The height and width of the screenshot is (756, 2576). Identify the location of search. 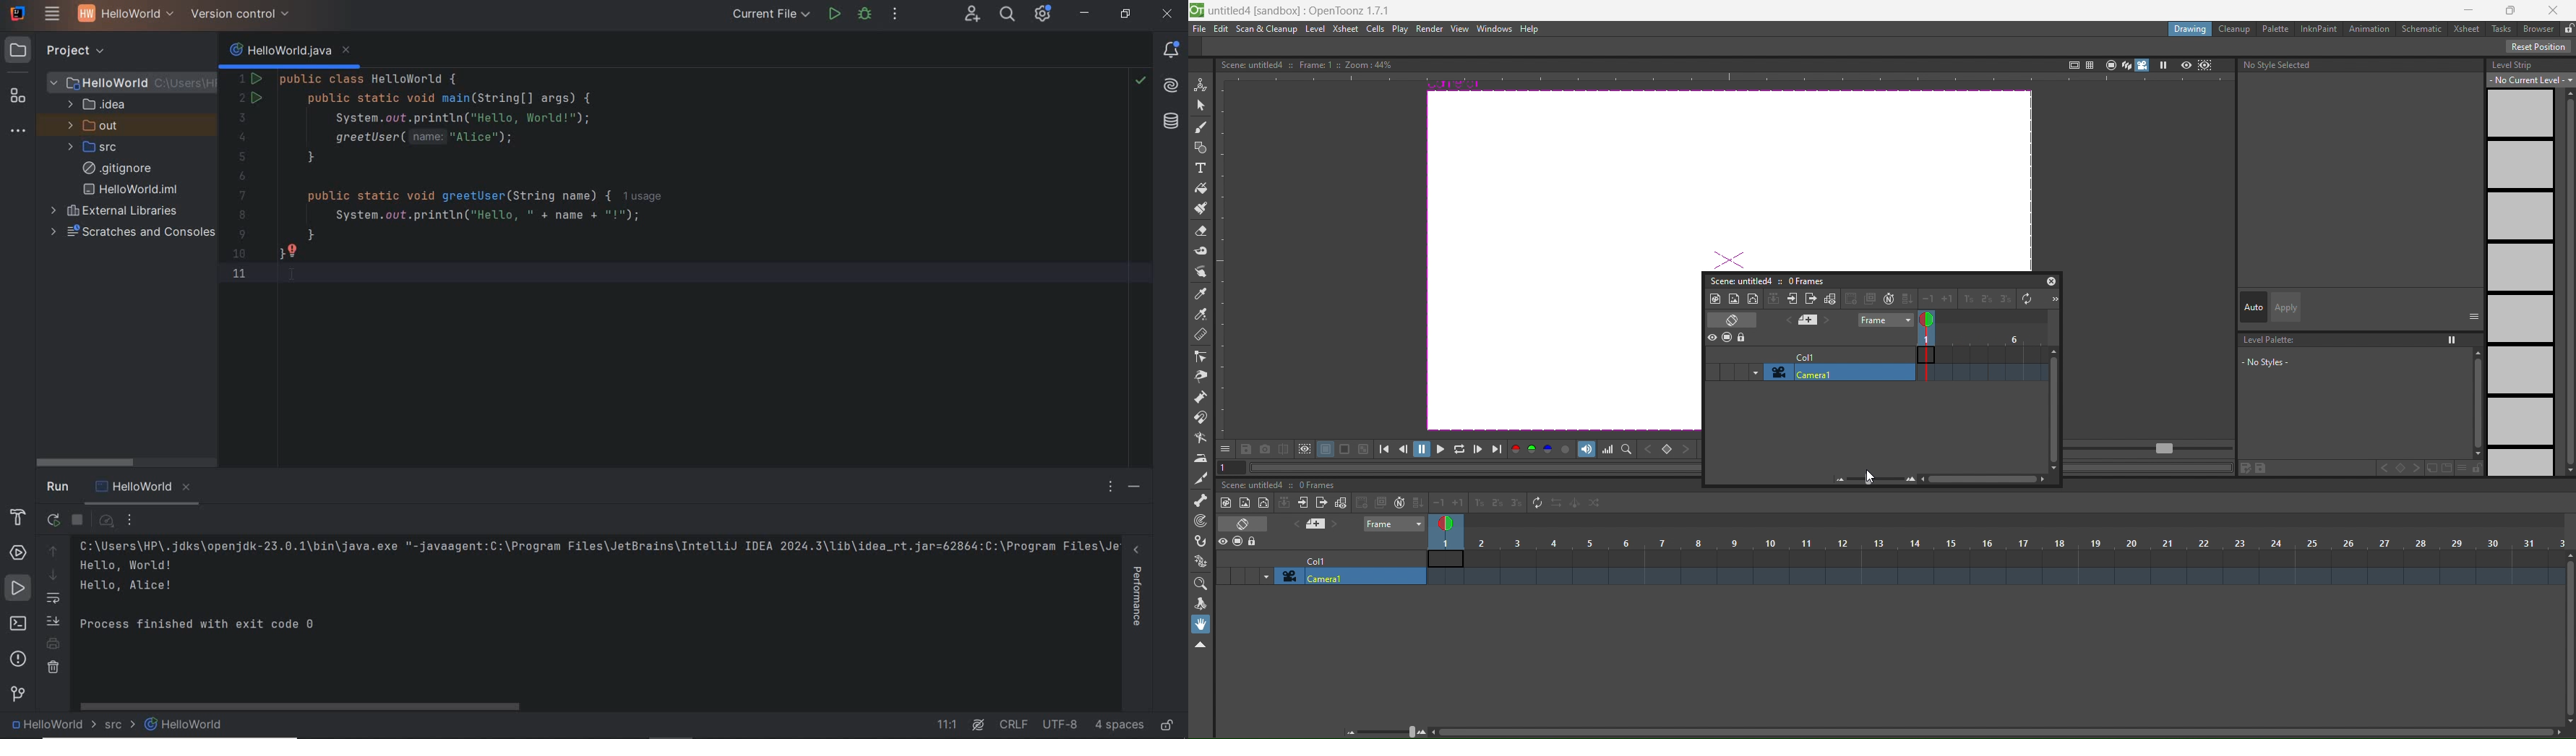
(1009, 15).